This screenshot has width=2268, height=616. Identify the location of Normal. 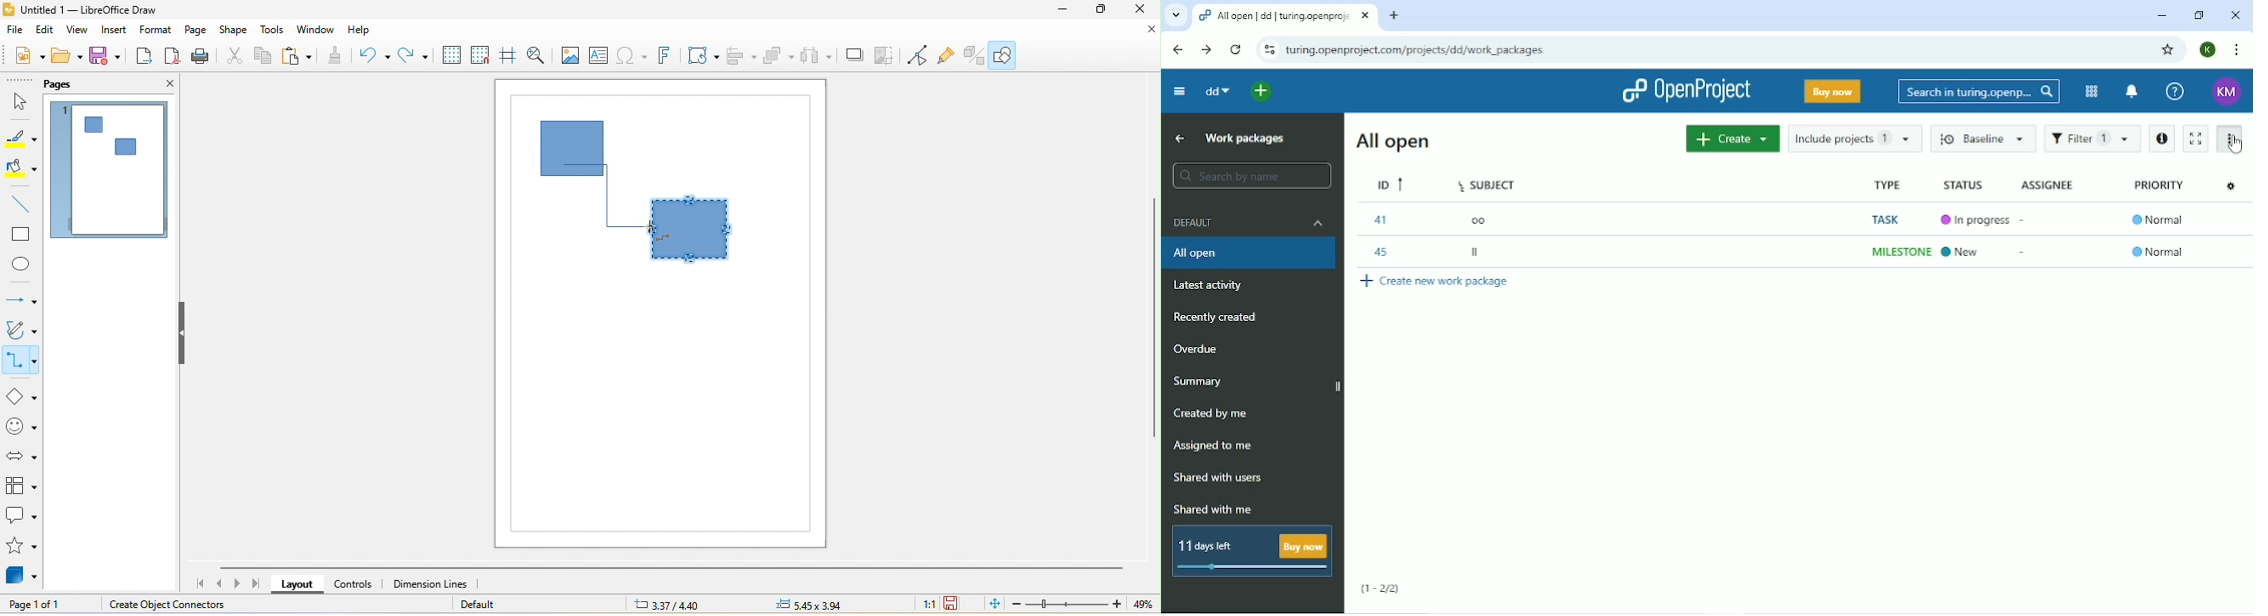
(2155, 218).